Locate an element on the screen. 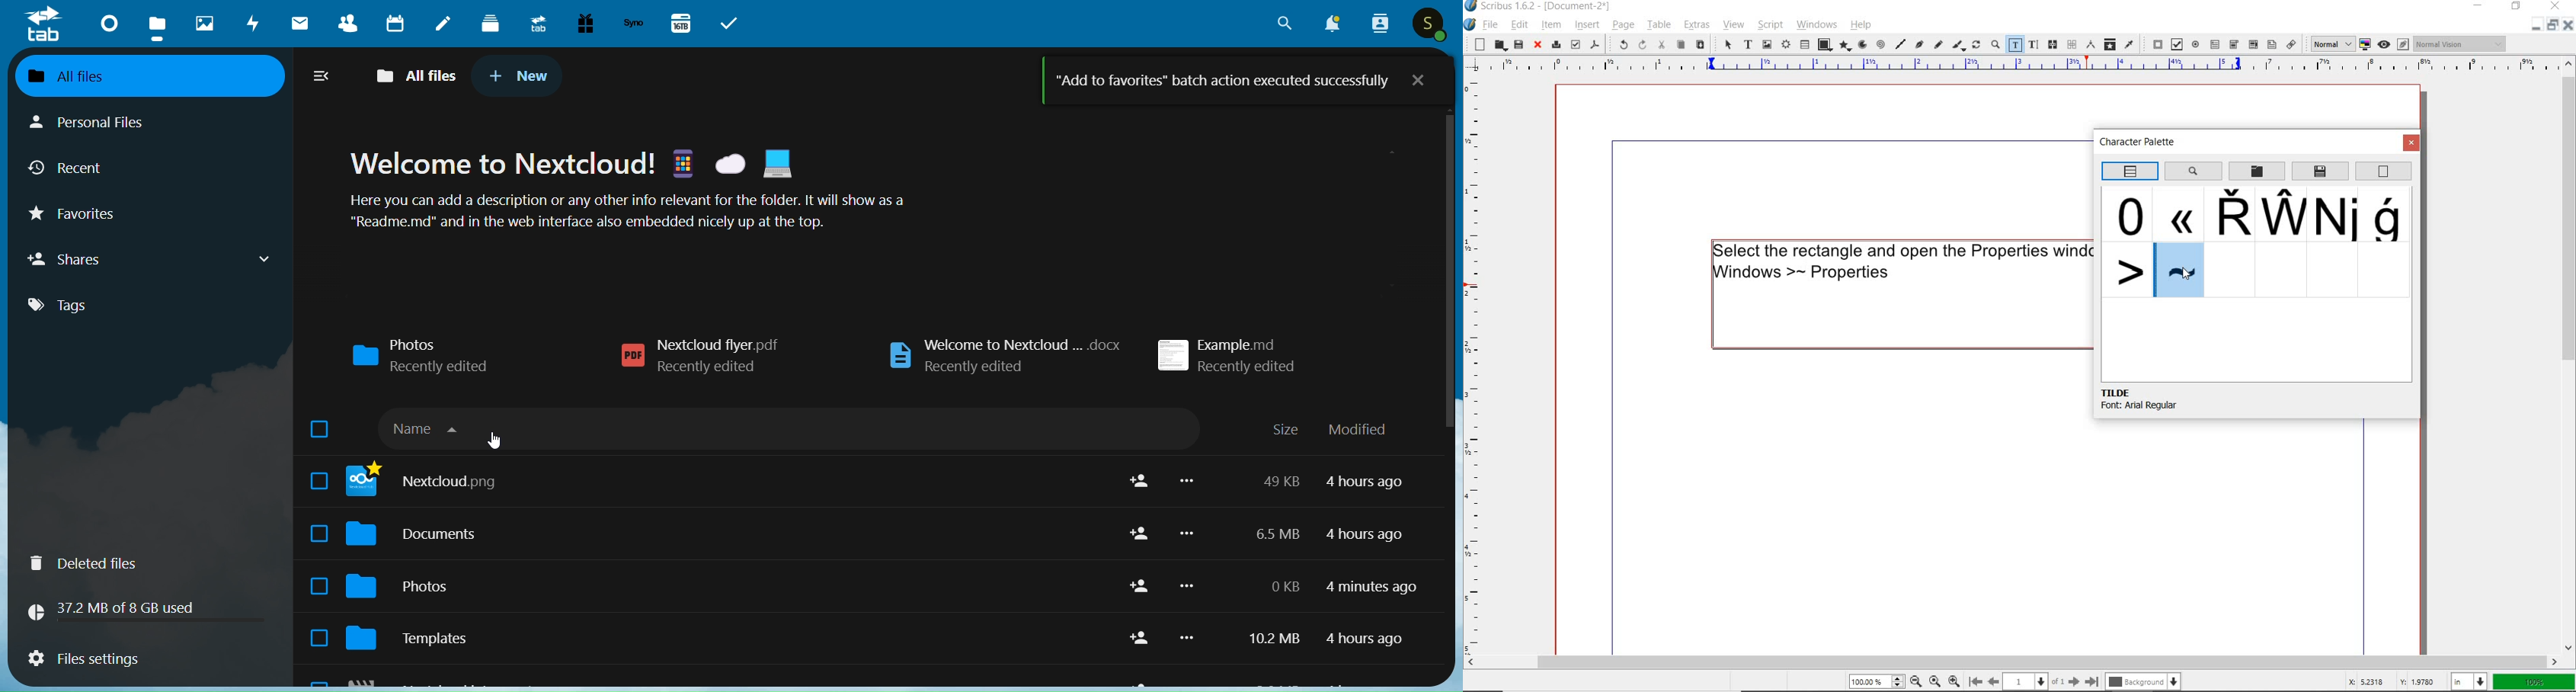 This screenshot has height=700, width=2576. Bezier curve is located at coordinates (1919, 46).